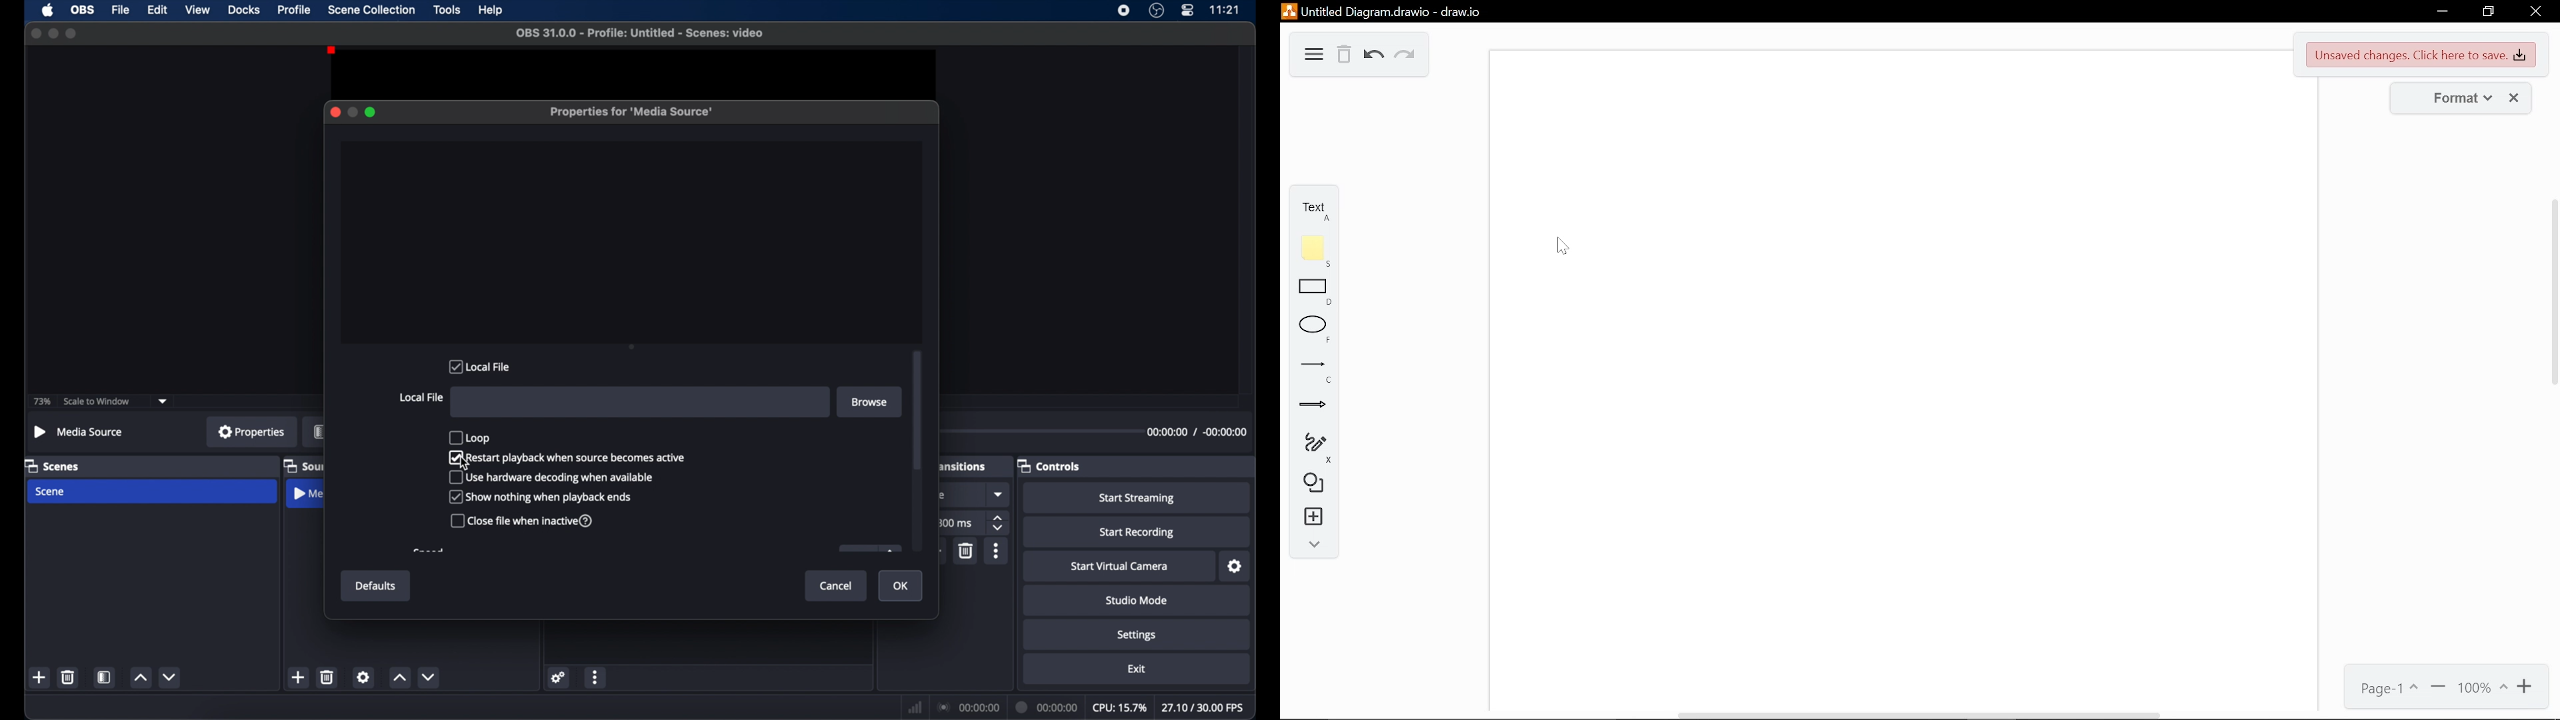  What do you see at coordinates (84, 9) in the screenshot?
I see `obs` at bounding box center [84, 9].